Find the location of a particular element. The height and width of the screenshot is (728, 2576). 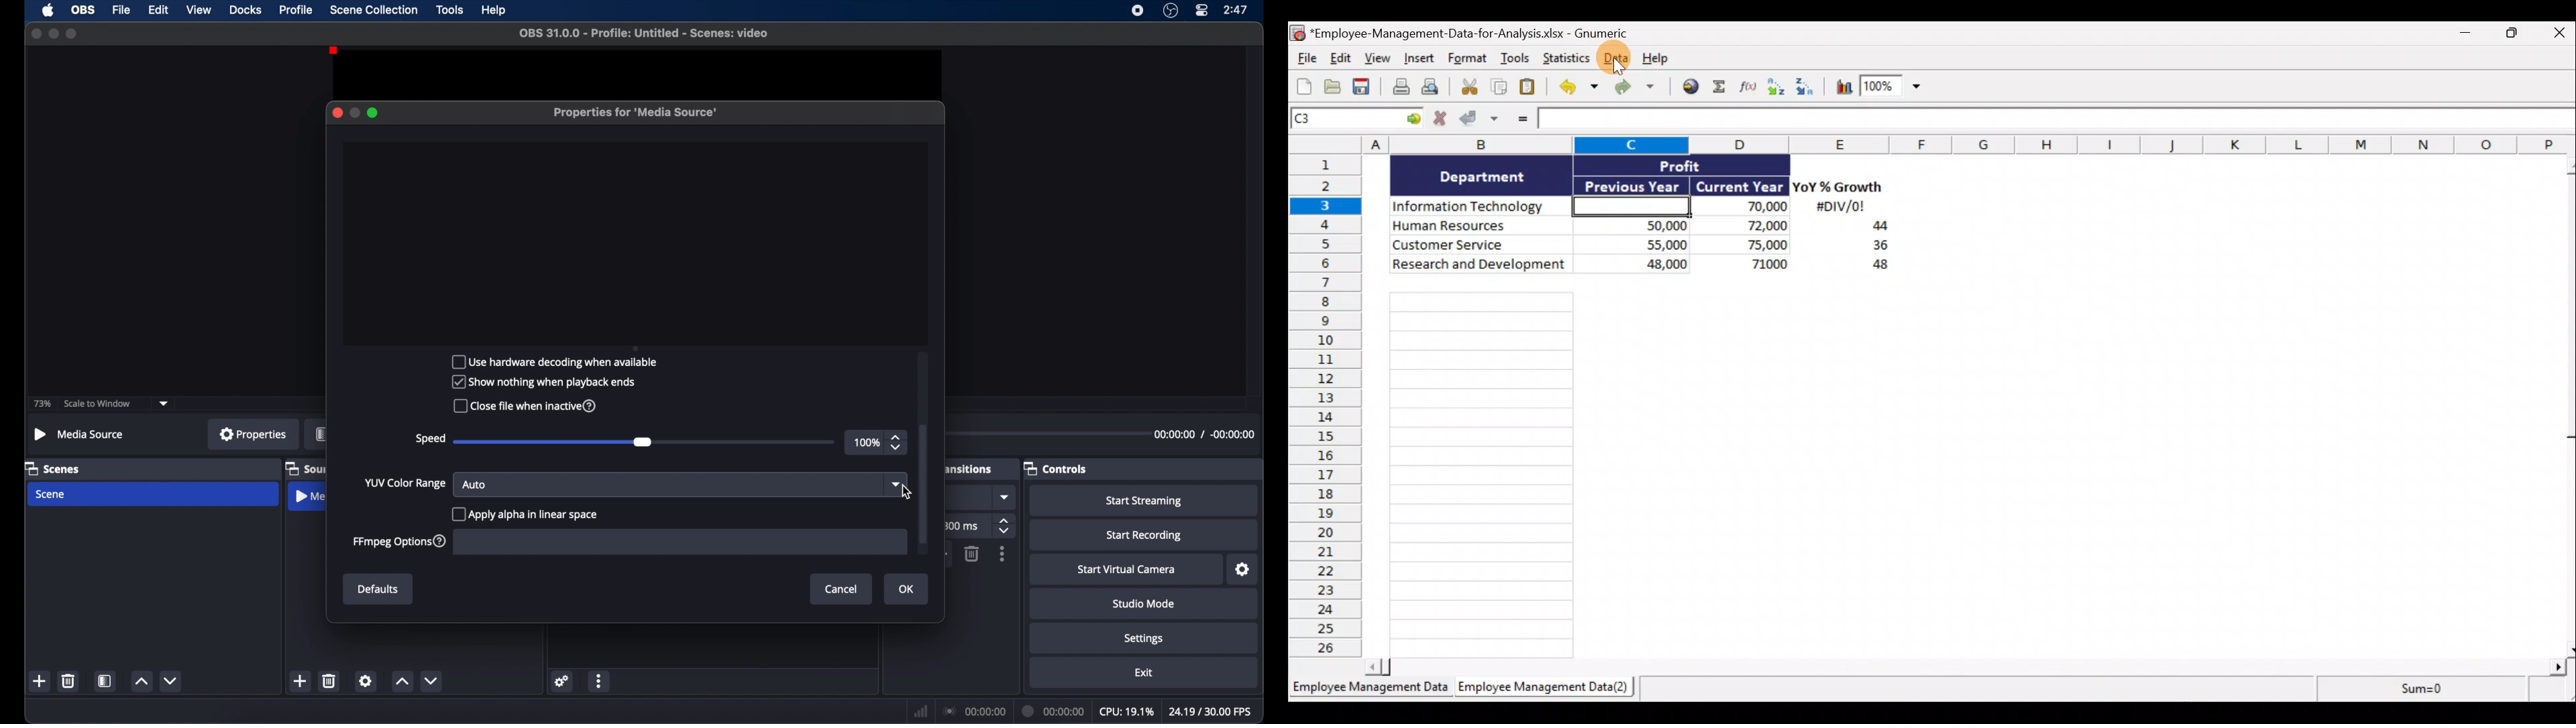

Rows is located at coordinates (1330, 408).